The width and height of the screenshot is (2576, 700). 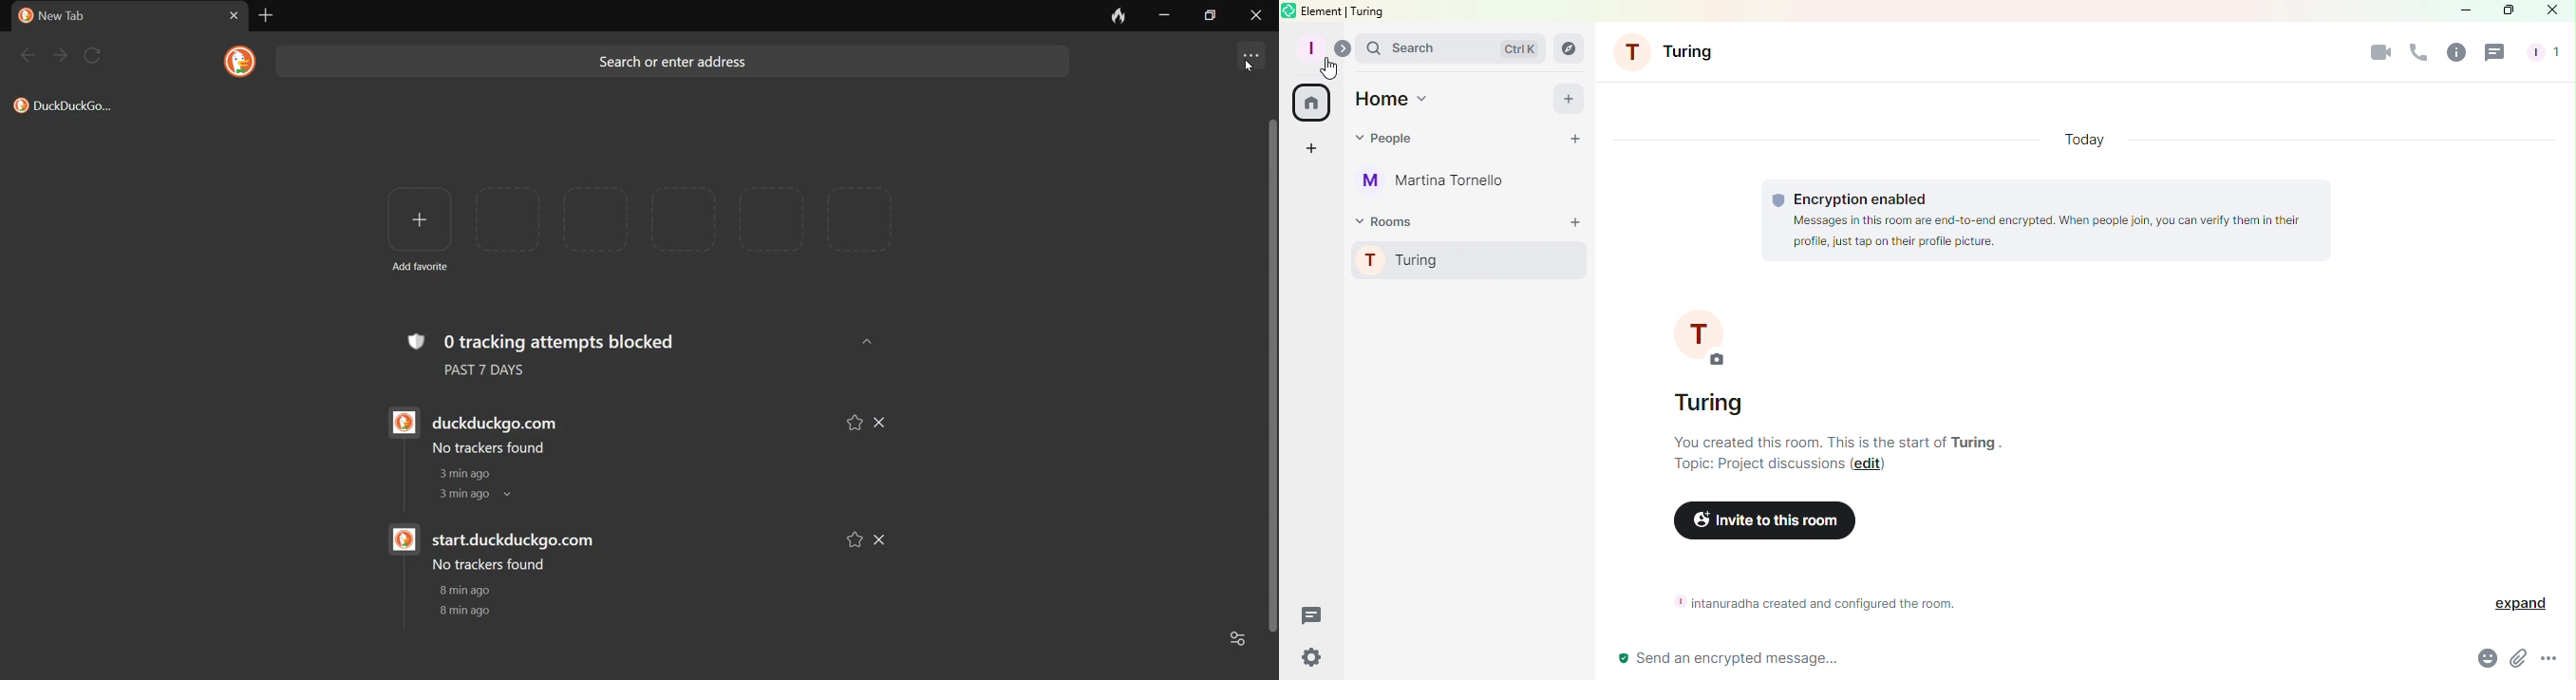 I want to click on Profile, so click(x=1310, y=47).